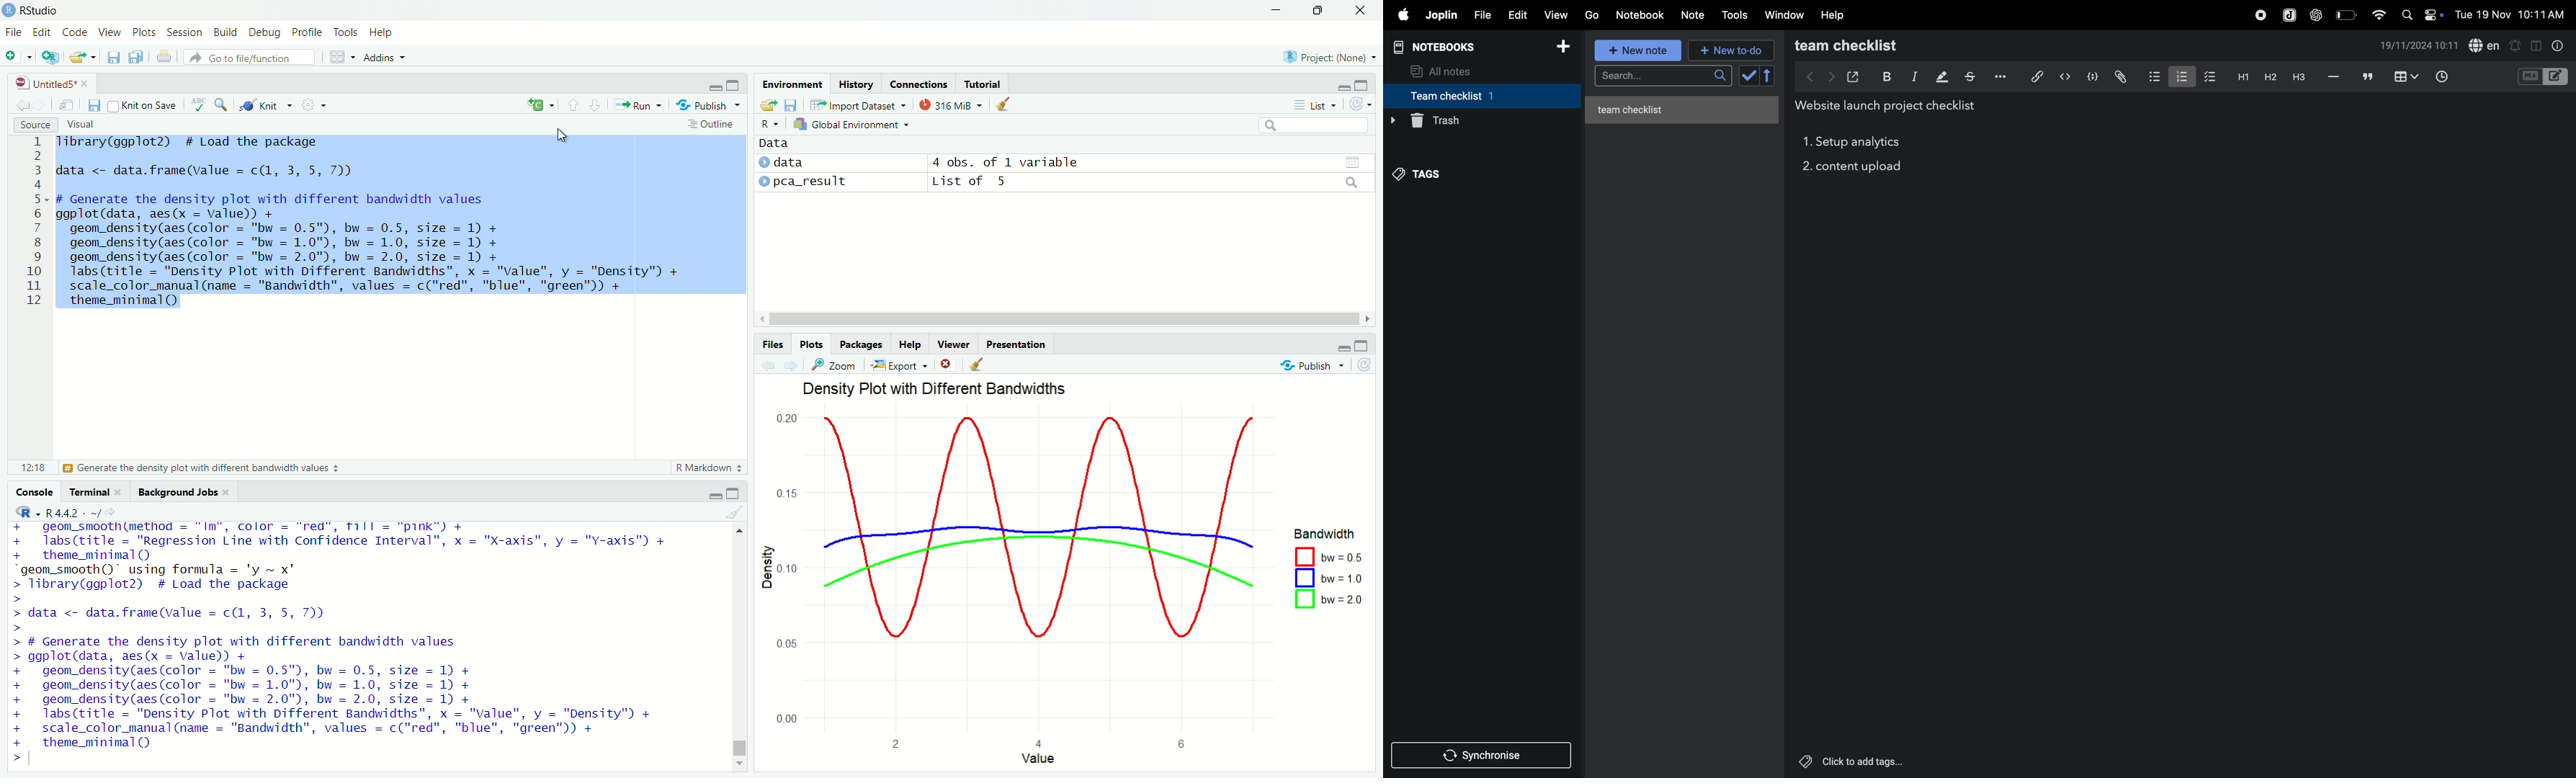 Image resolution: width=2576 pixels, height=784 pixels. Describe the element at coordinates (1329, 568) in the screenshot. I see `legend` at that location.